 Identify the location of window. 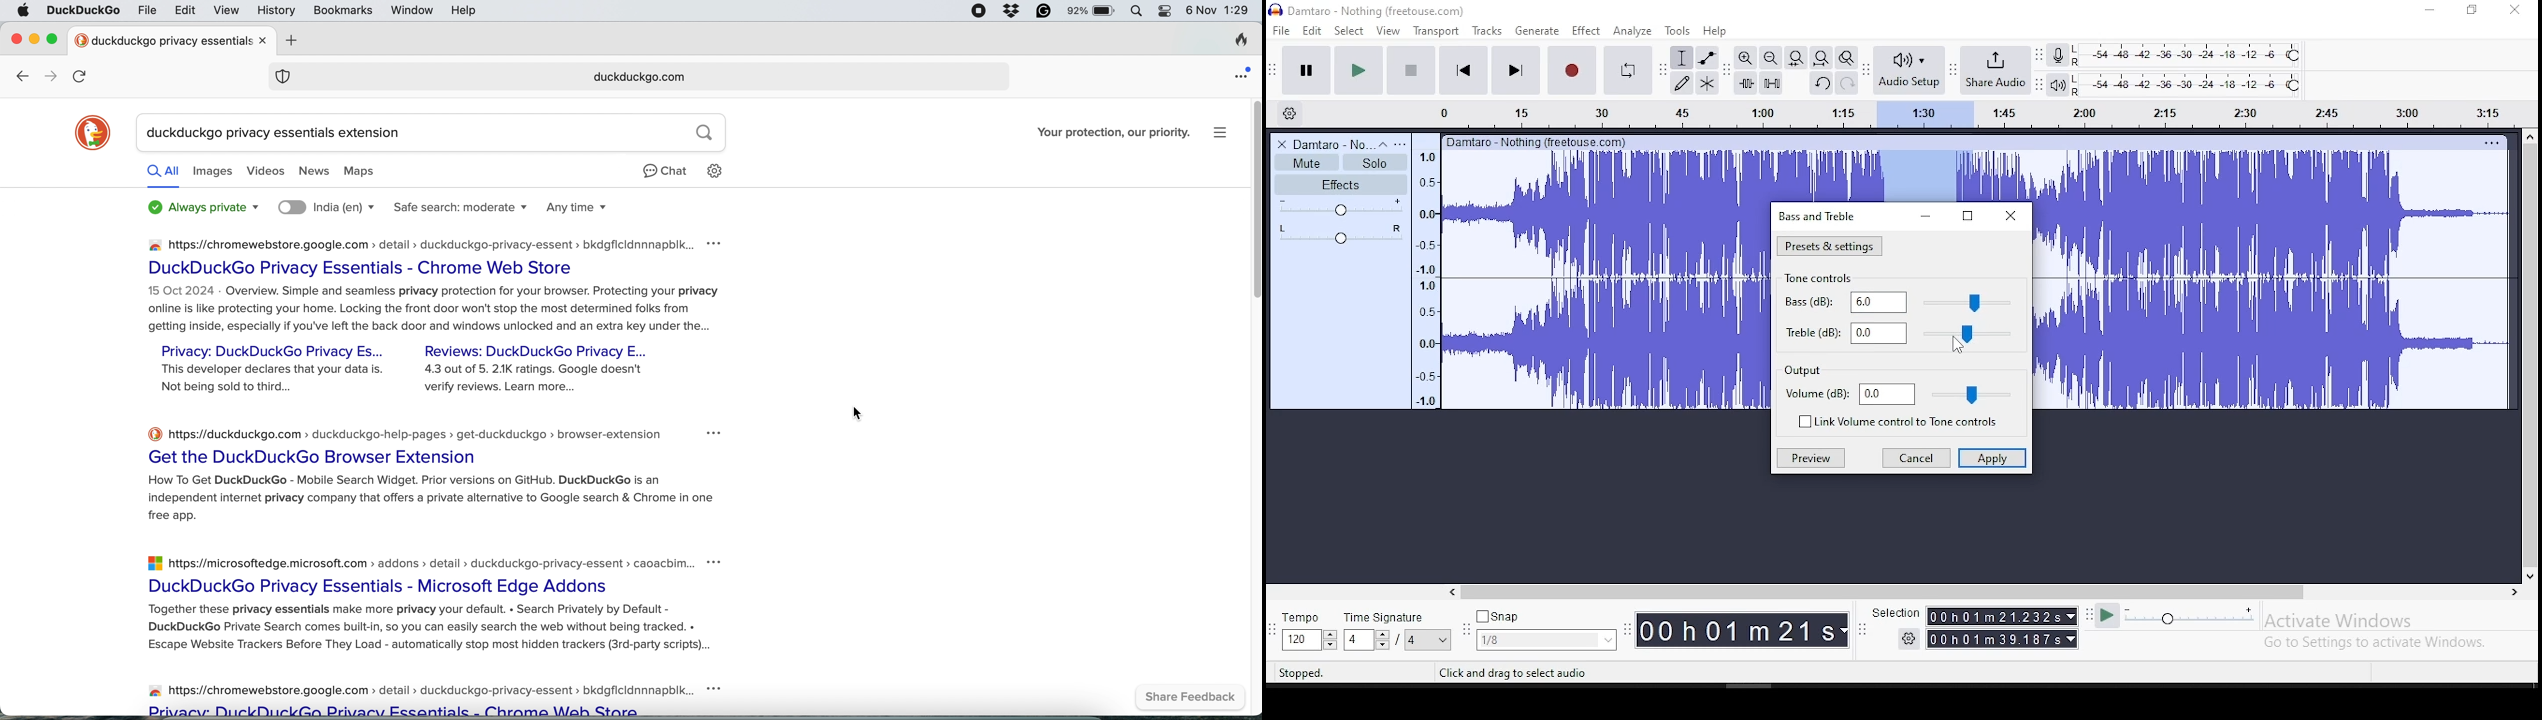
(413, 12).